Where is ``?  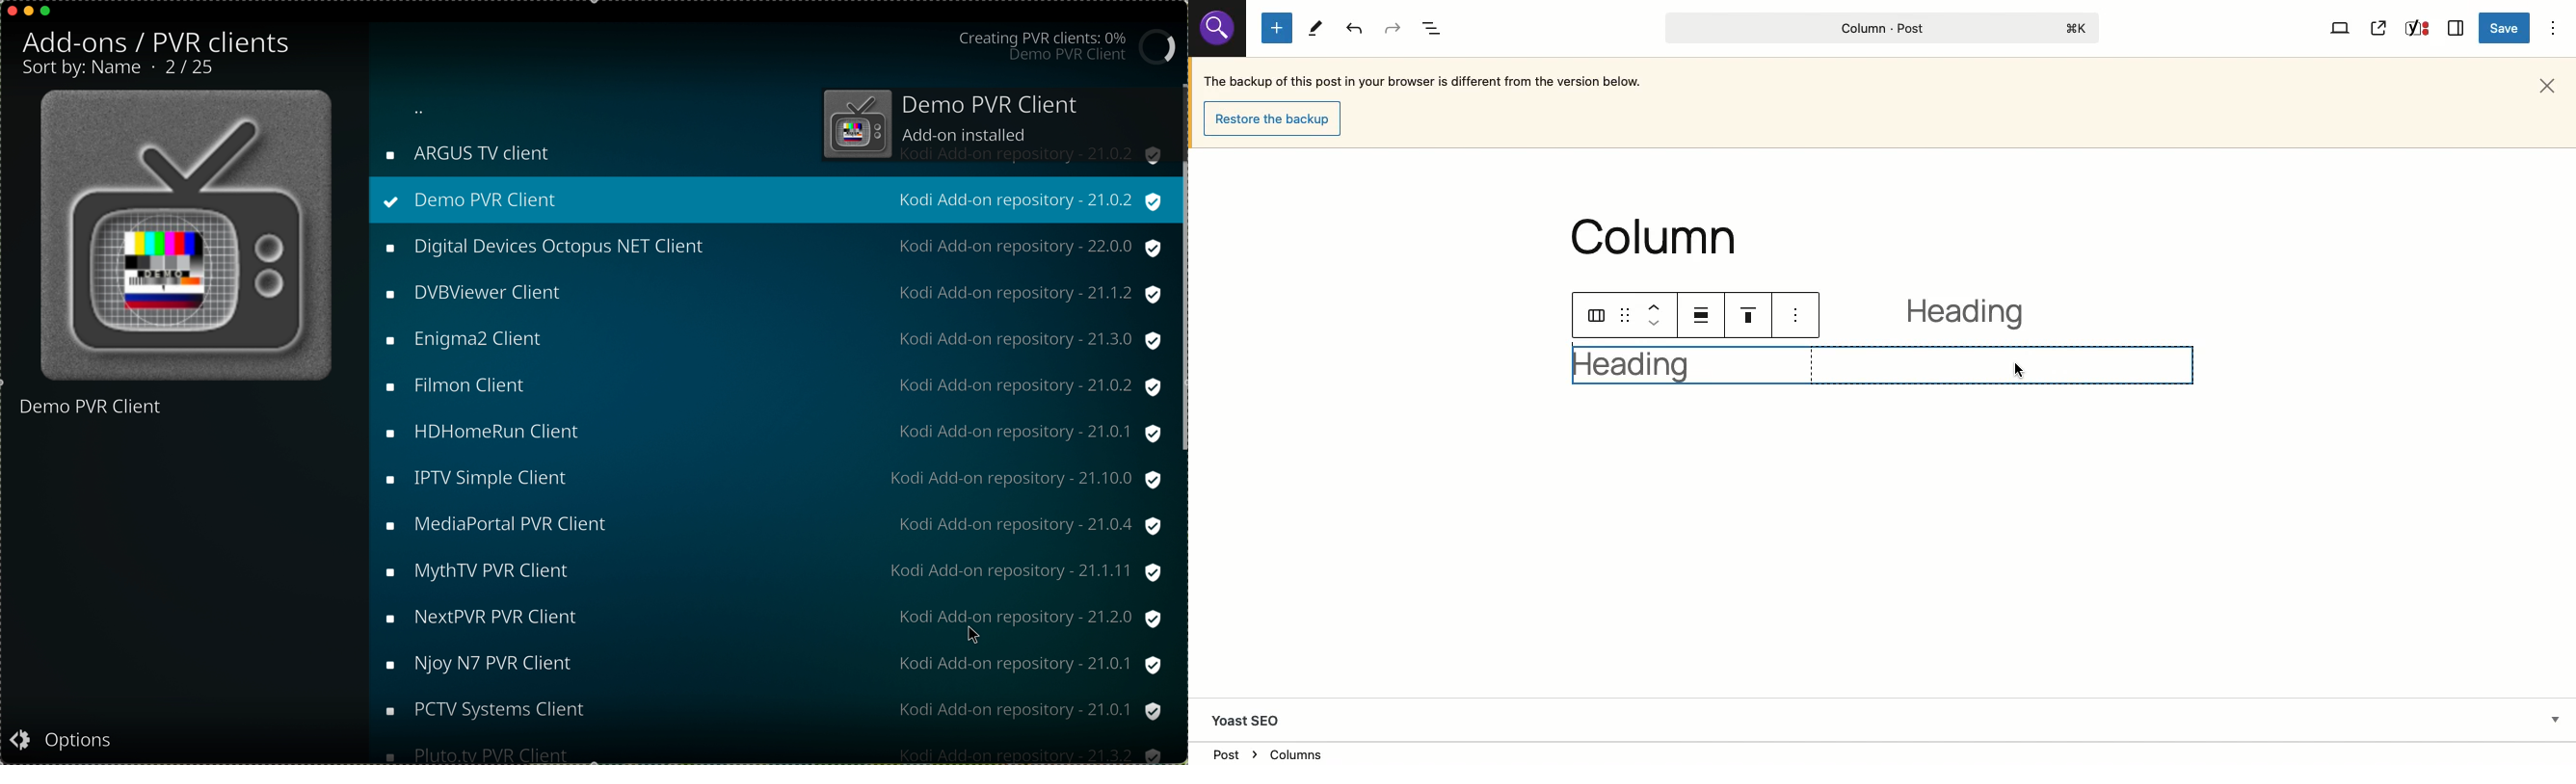
 is located at coordinates (770, 433).